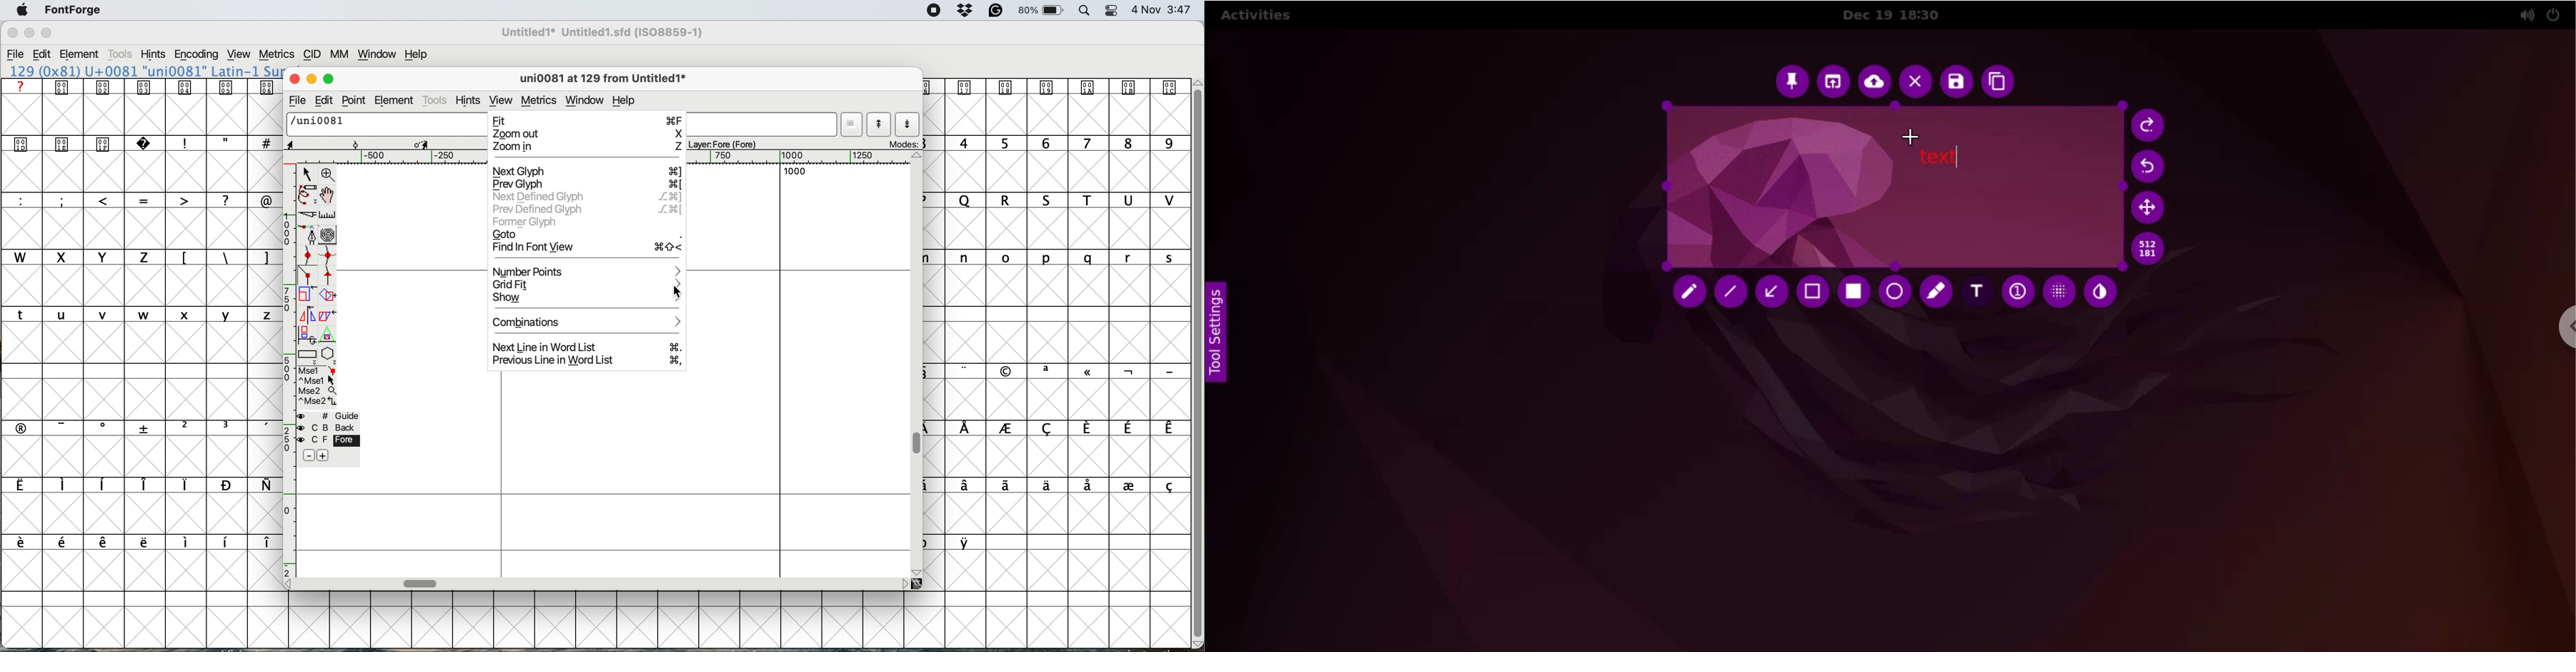  I want to click on connector point, so click(309, 276).